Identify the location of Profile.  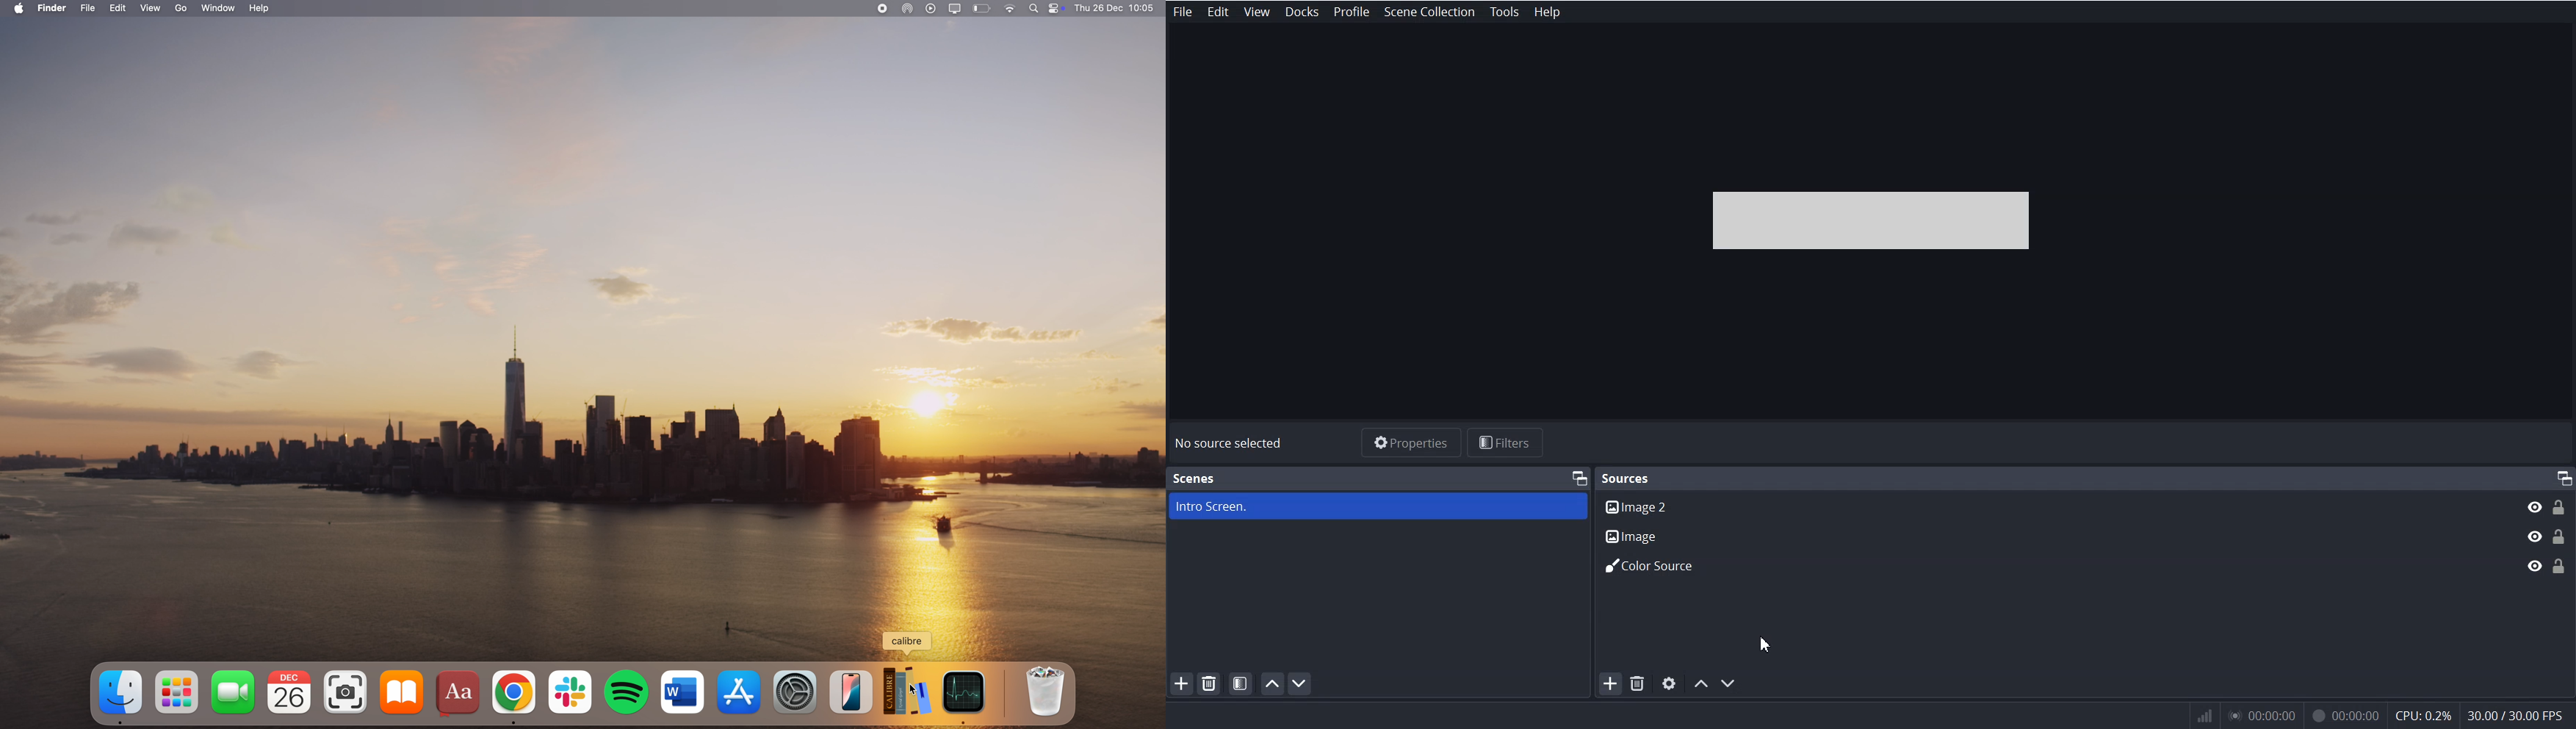
(1352, 12).